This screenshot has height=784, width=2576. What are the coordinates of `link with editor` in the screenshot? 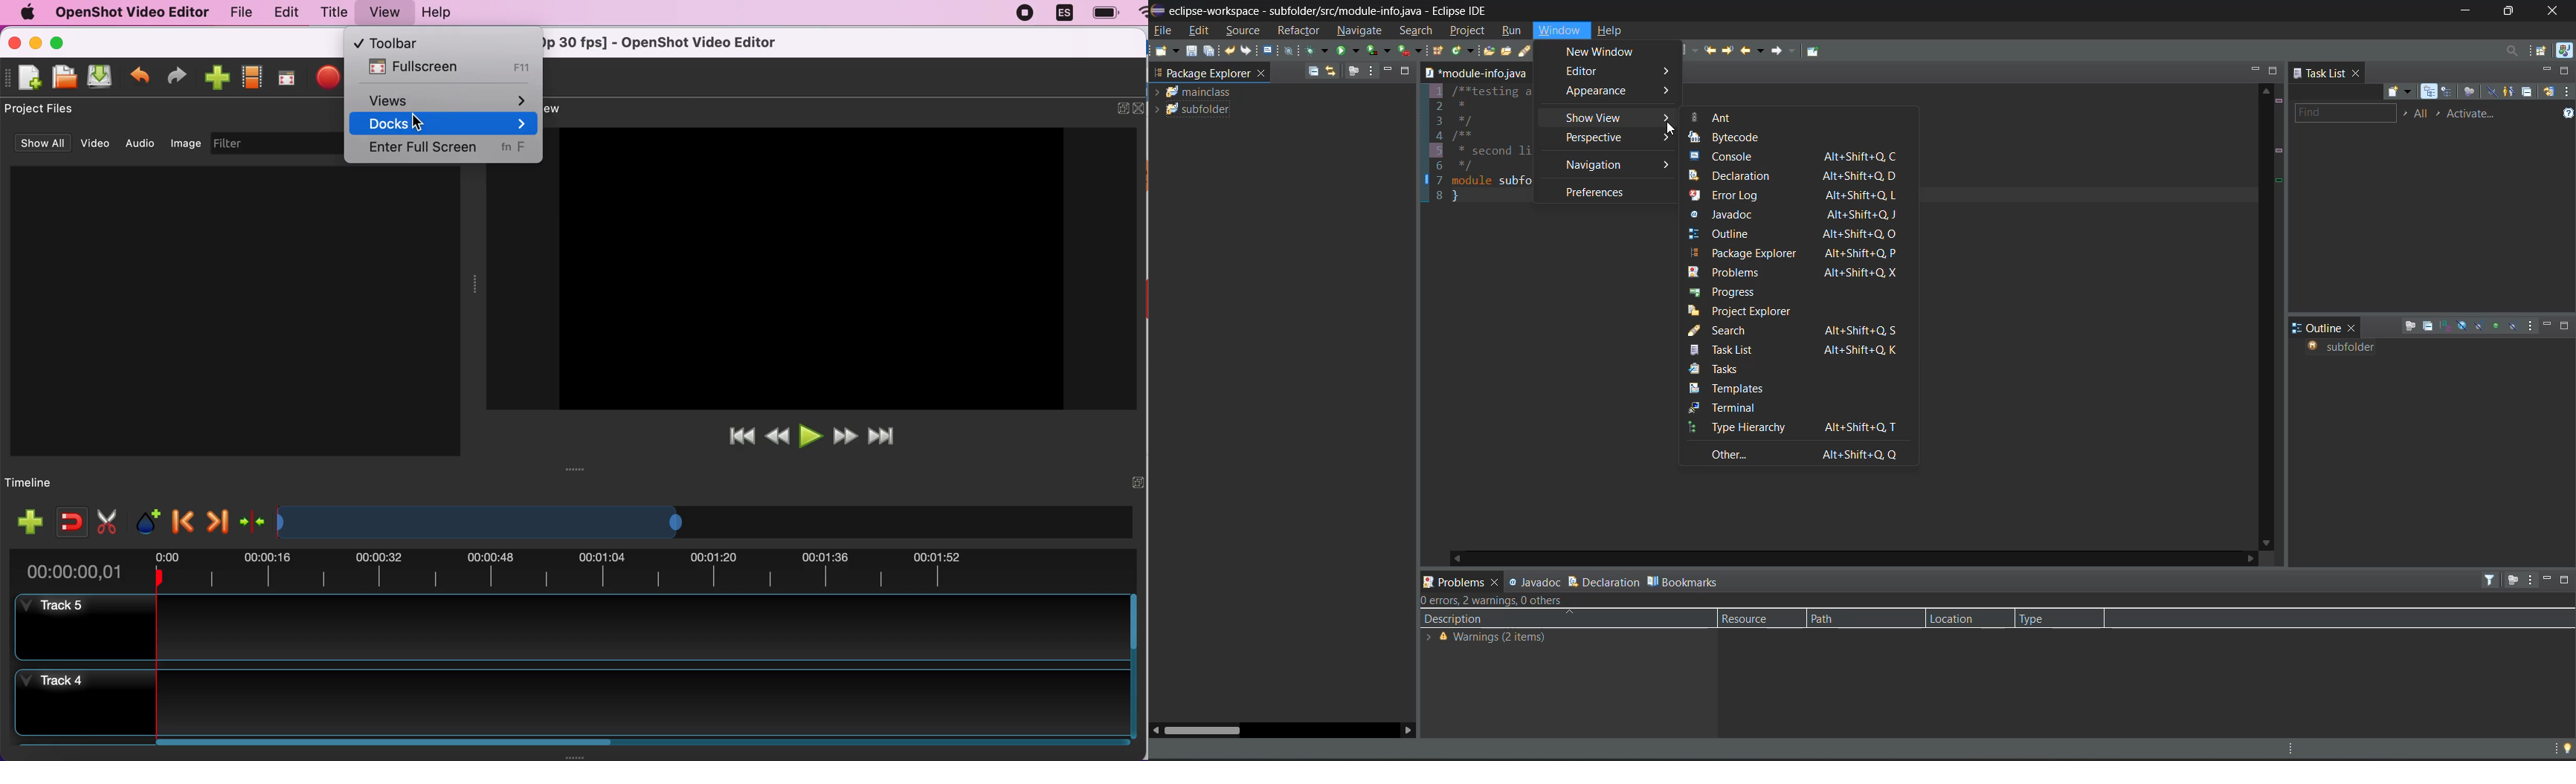 It's located at (1331, 71).